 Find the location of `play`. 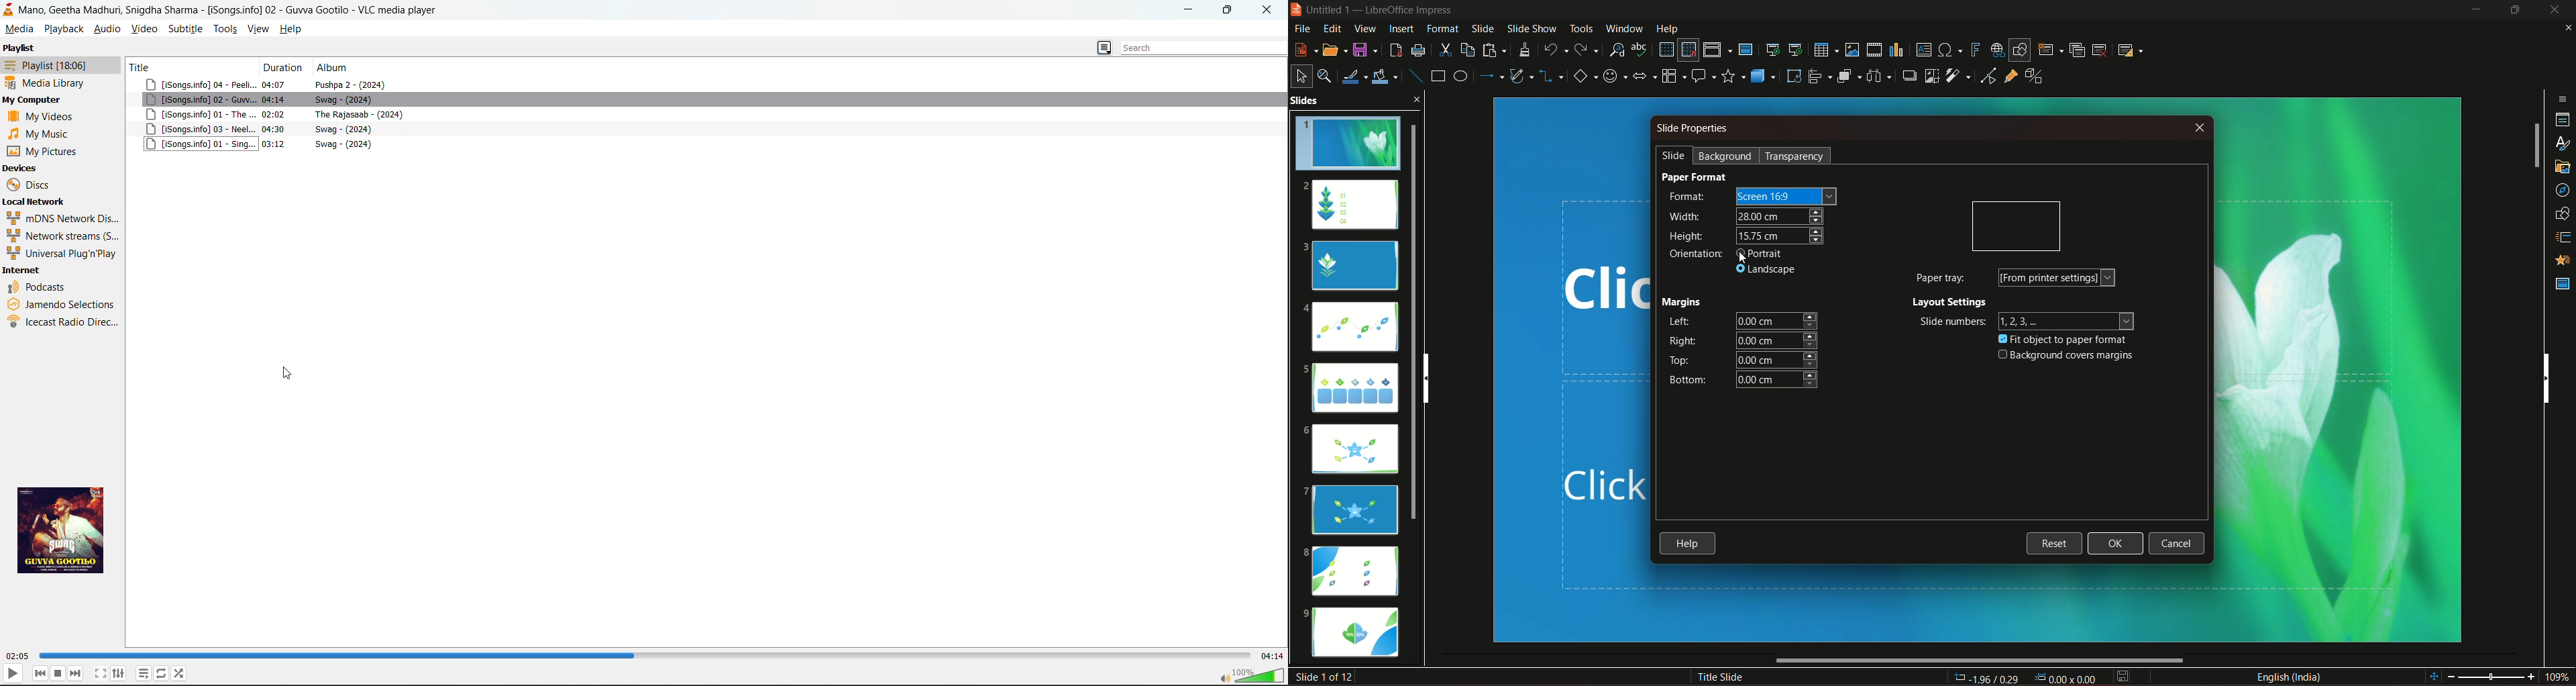

play is located at coordinates (13, 673).